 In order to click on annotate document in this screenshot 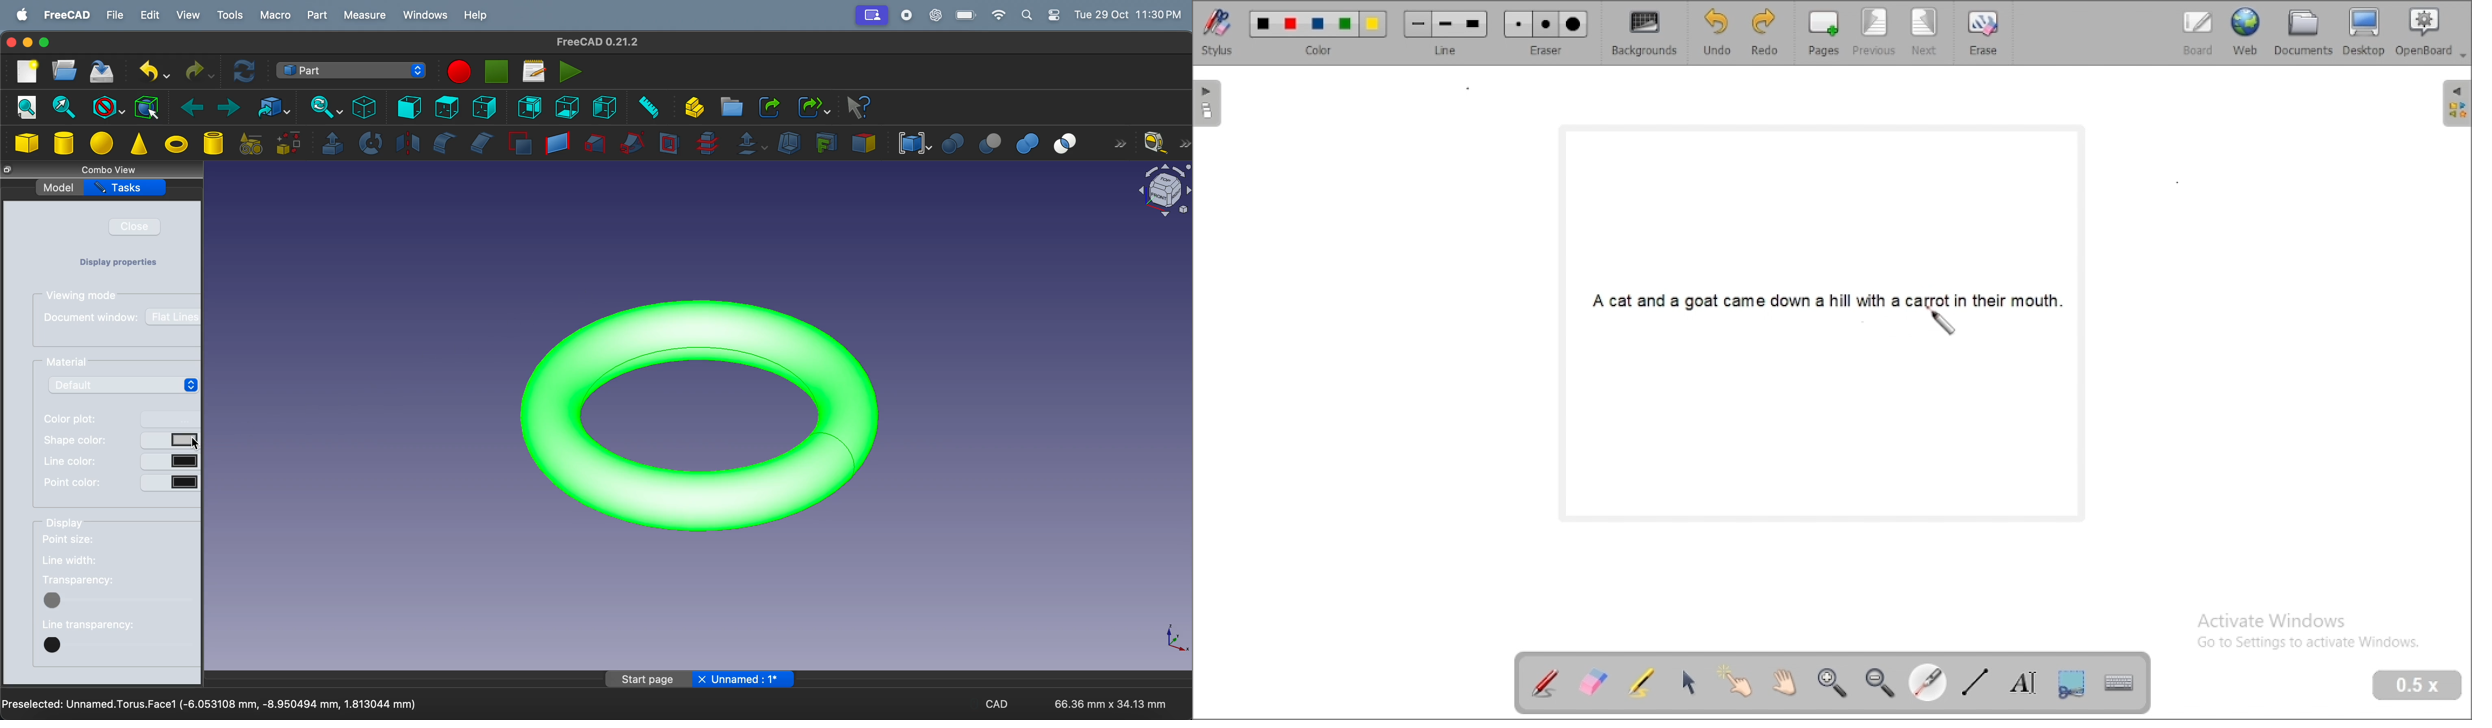, I will do `click(1546, 682)`.